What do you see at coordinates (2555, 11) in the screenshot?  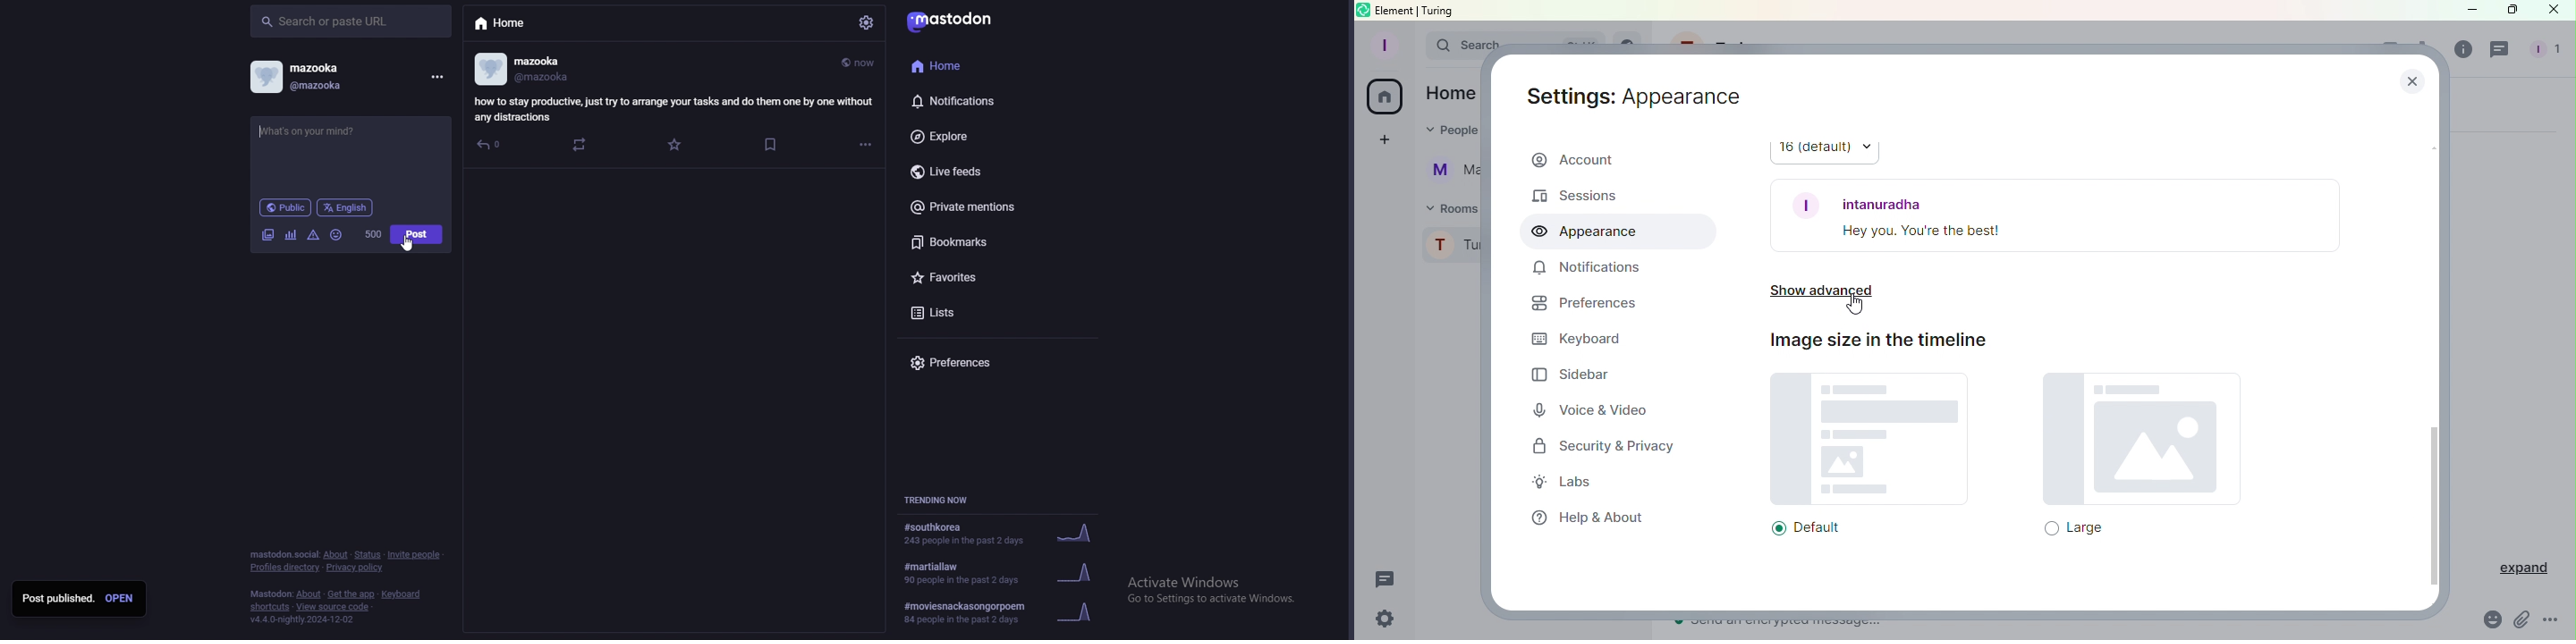 I see `Close` at bounding box center [2555, 11].